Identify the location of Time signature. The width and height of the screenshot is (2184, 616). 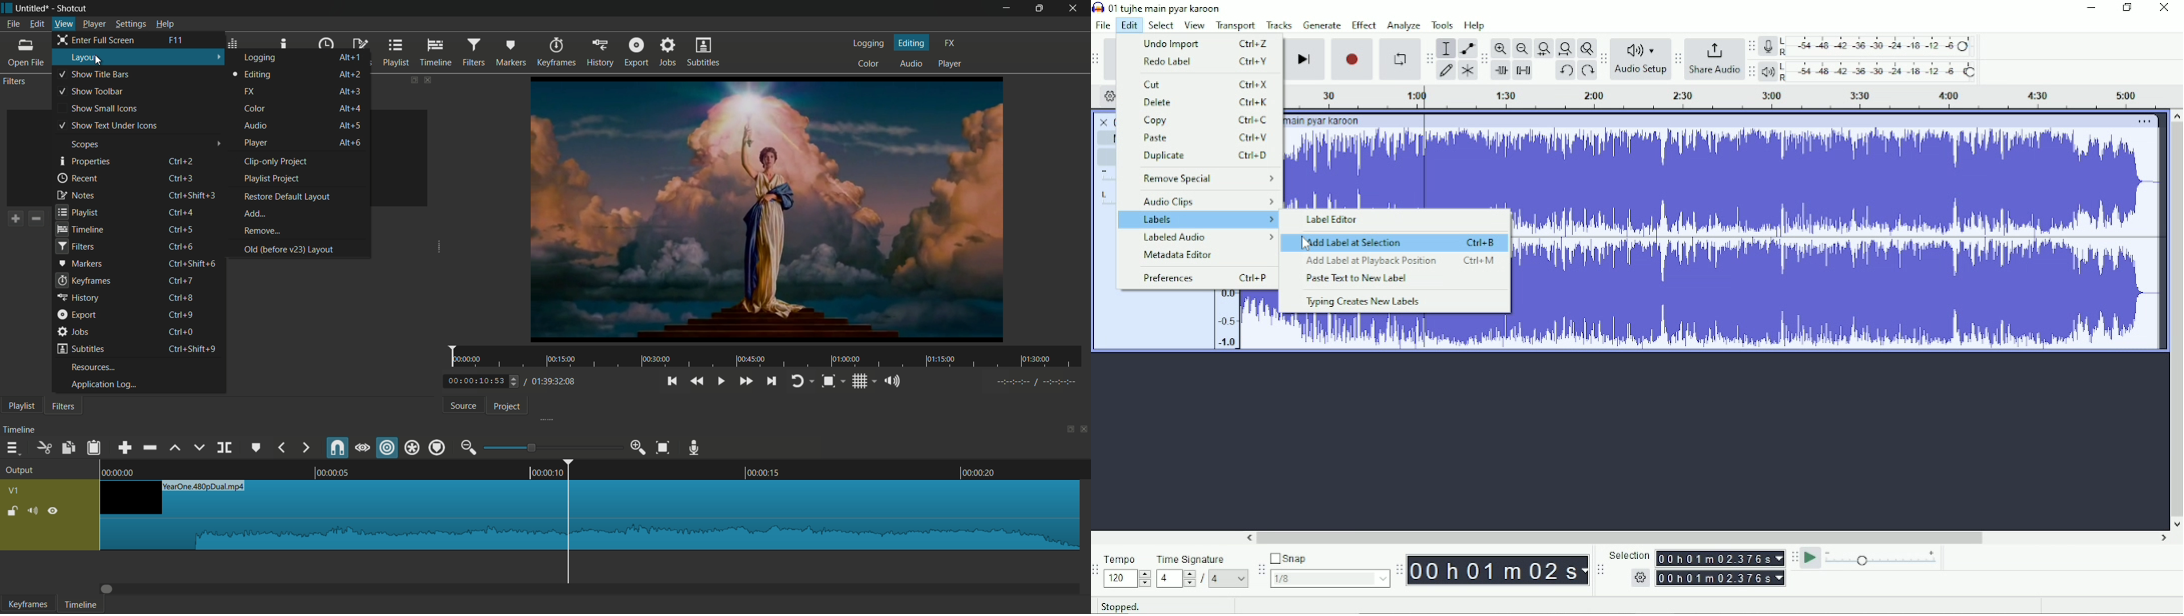
(1203, 569).